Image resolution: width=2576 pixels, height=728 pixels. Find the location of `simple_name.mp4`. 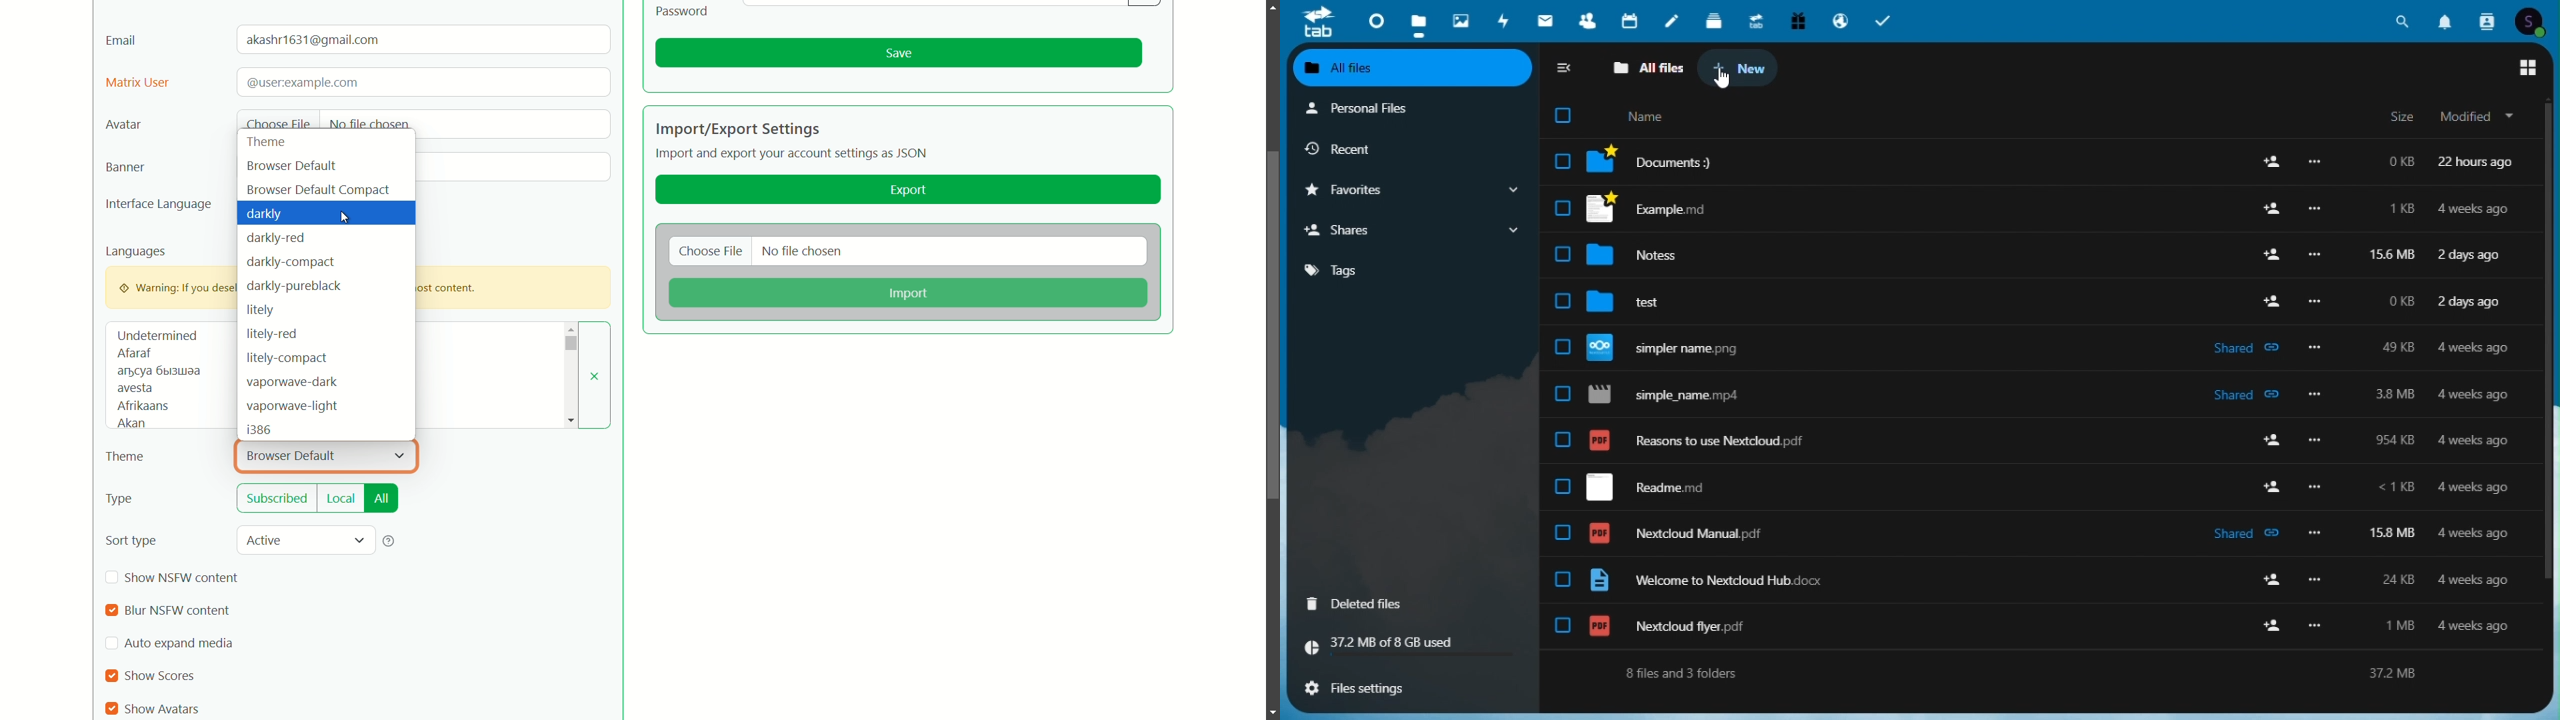

simple_name.mp4 is located at coordinates (1671, 395).